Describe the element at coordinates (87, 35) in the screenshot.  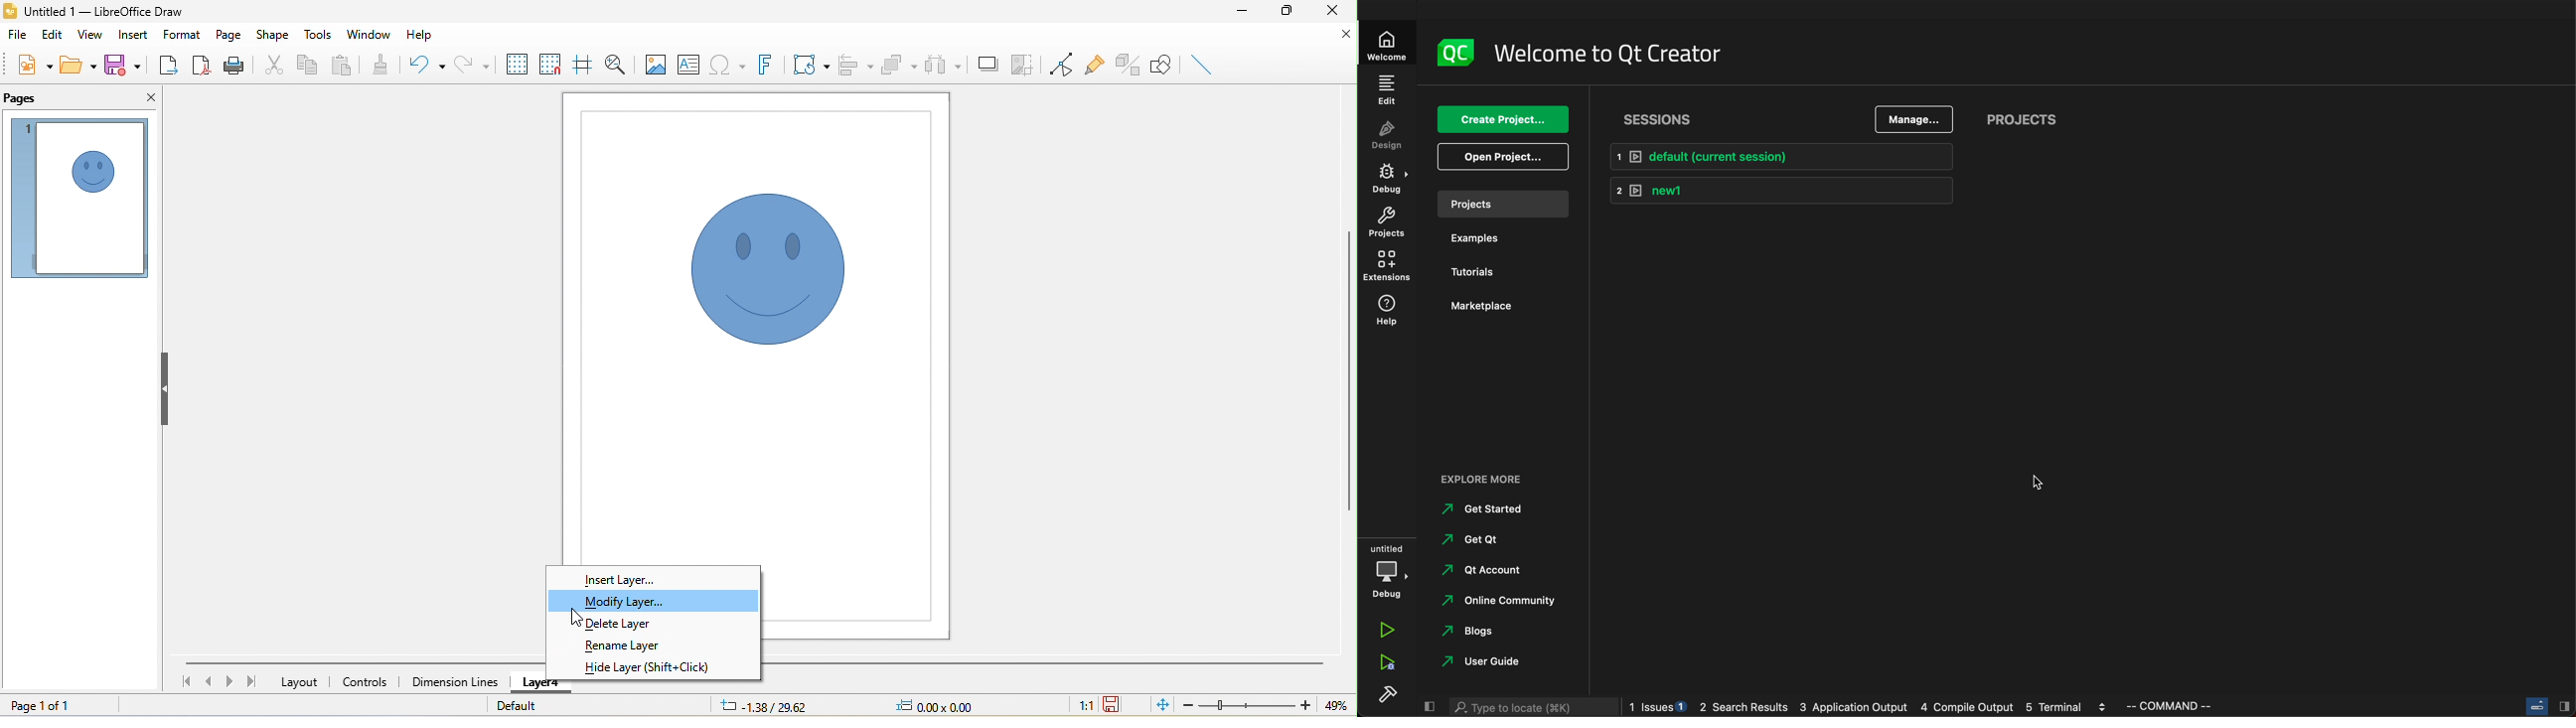
I see `view` at that location.